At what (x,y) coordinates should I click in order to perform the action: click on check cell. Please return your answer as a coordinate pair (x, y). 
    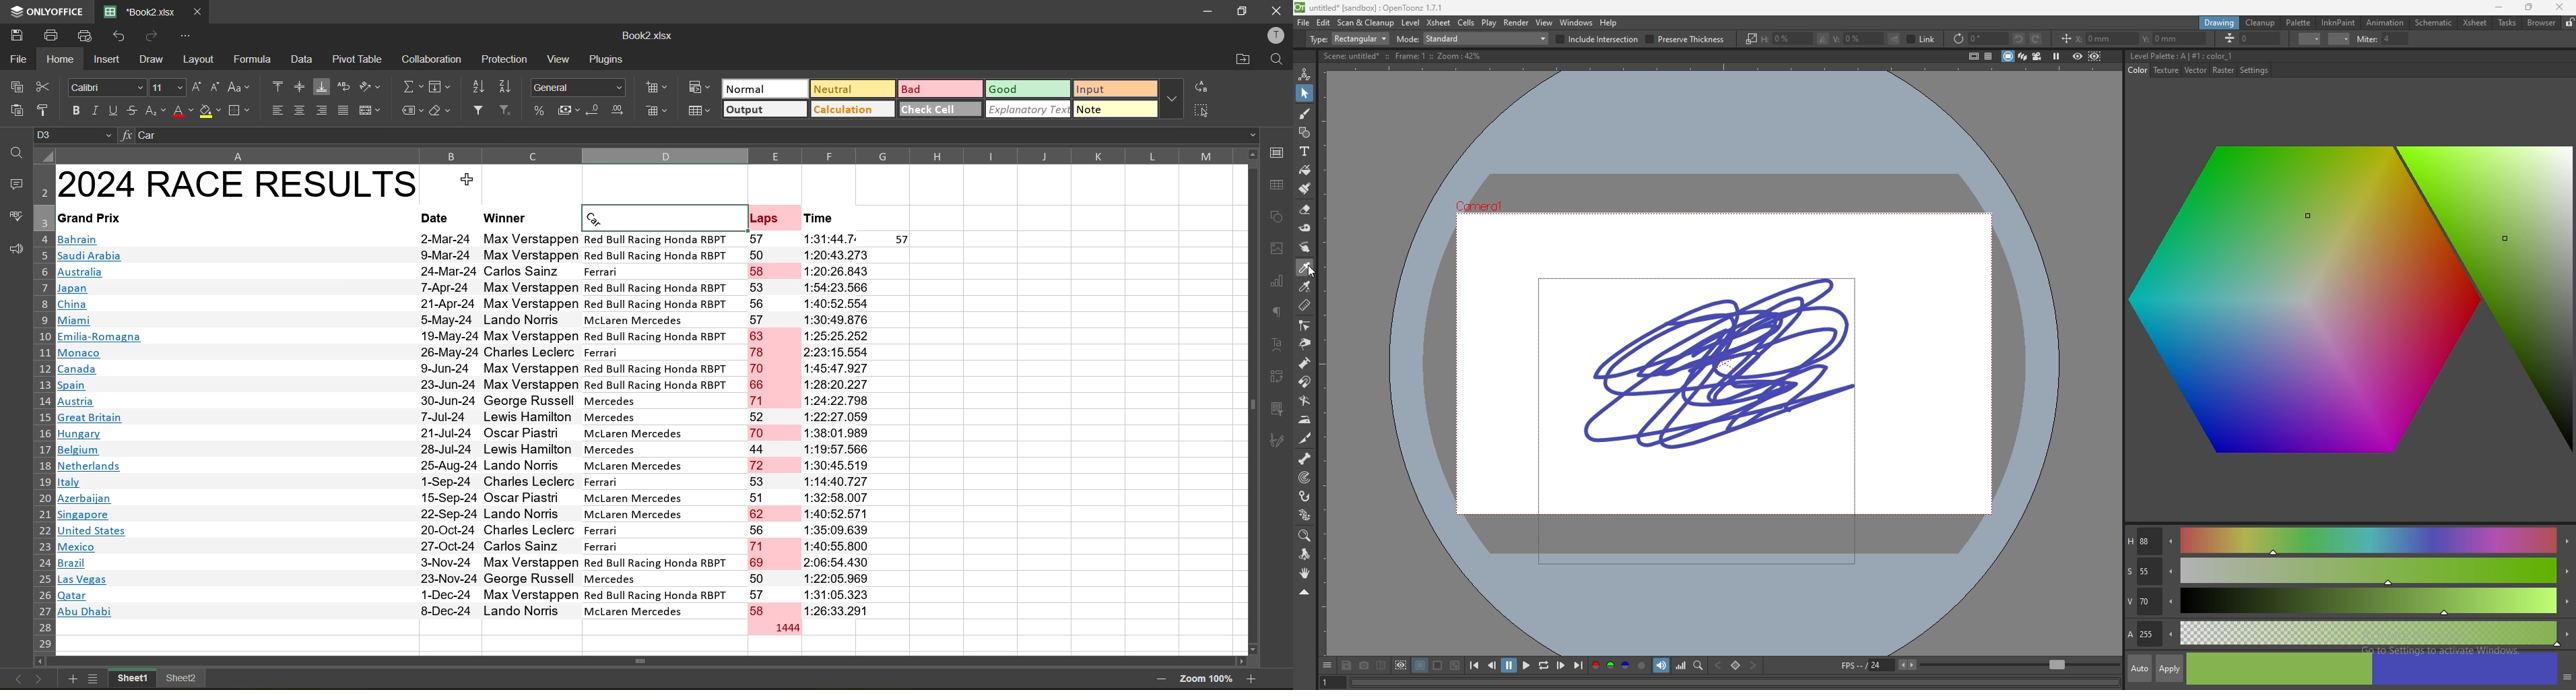
    Looking at the image, I should click on (941, 111).